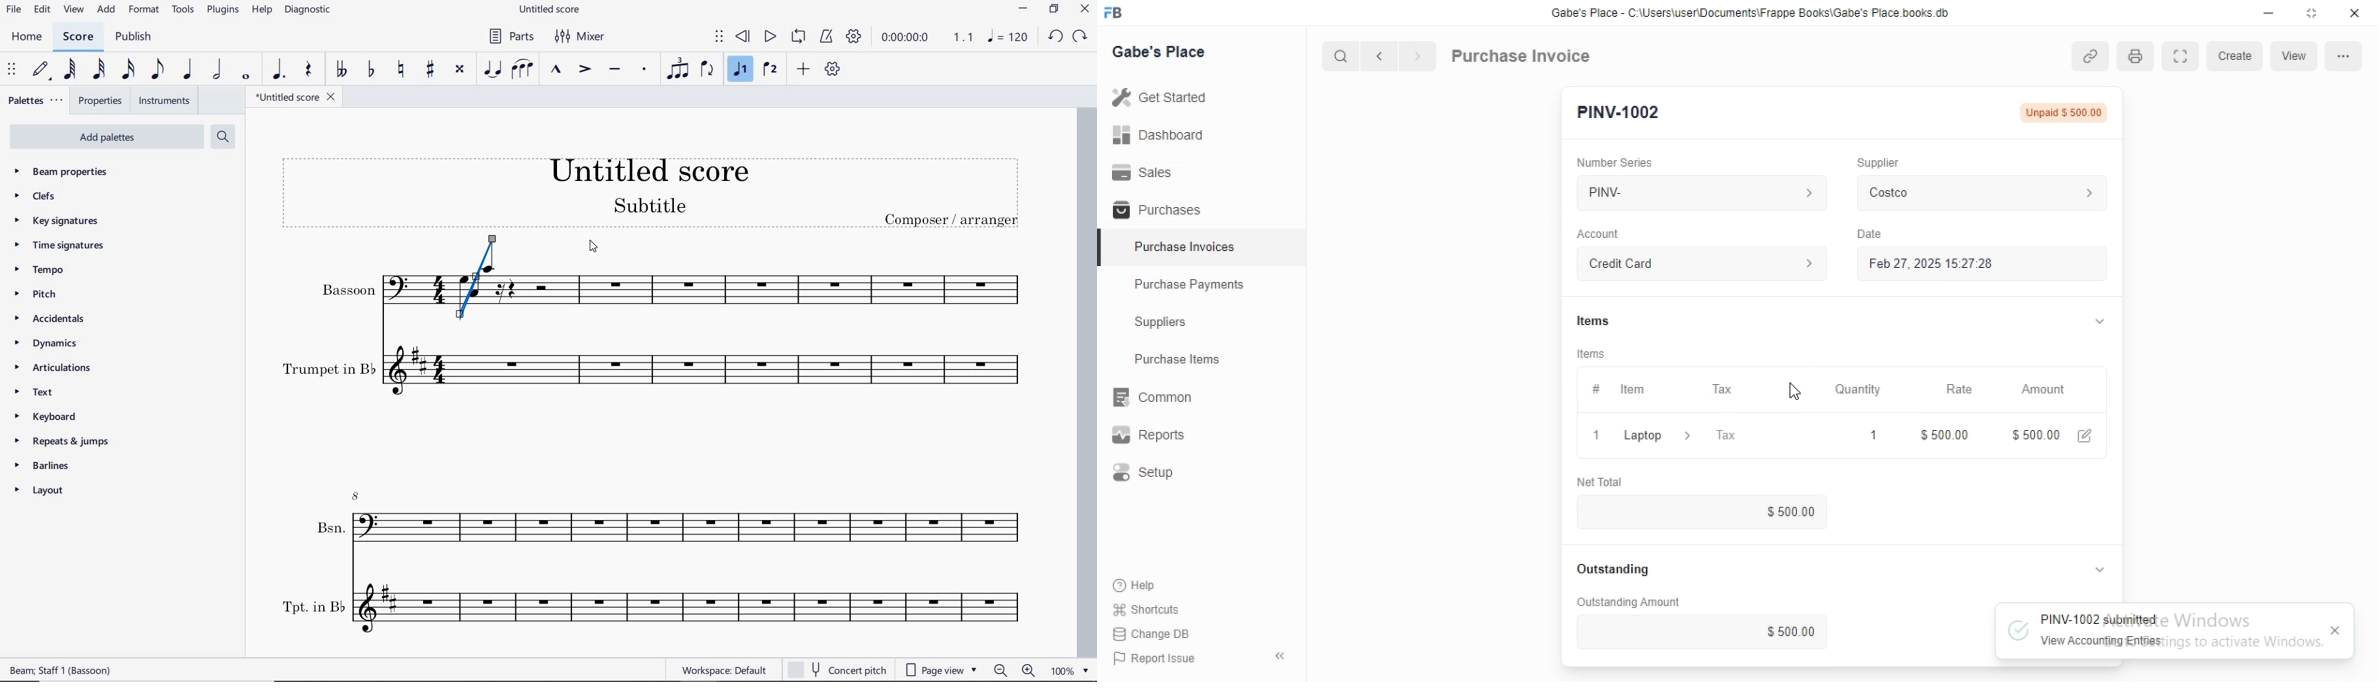 The width and height of the screenshot is (2380, 700). I want to click on $ 500.00, so click(1938, 435).